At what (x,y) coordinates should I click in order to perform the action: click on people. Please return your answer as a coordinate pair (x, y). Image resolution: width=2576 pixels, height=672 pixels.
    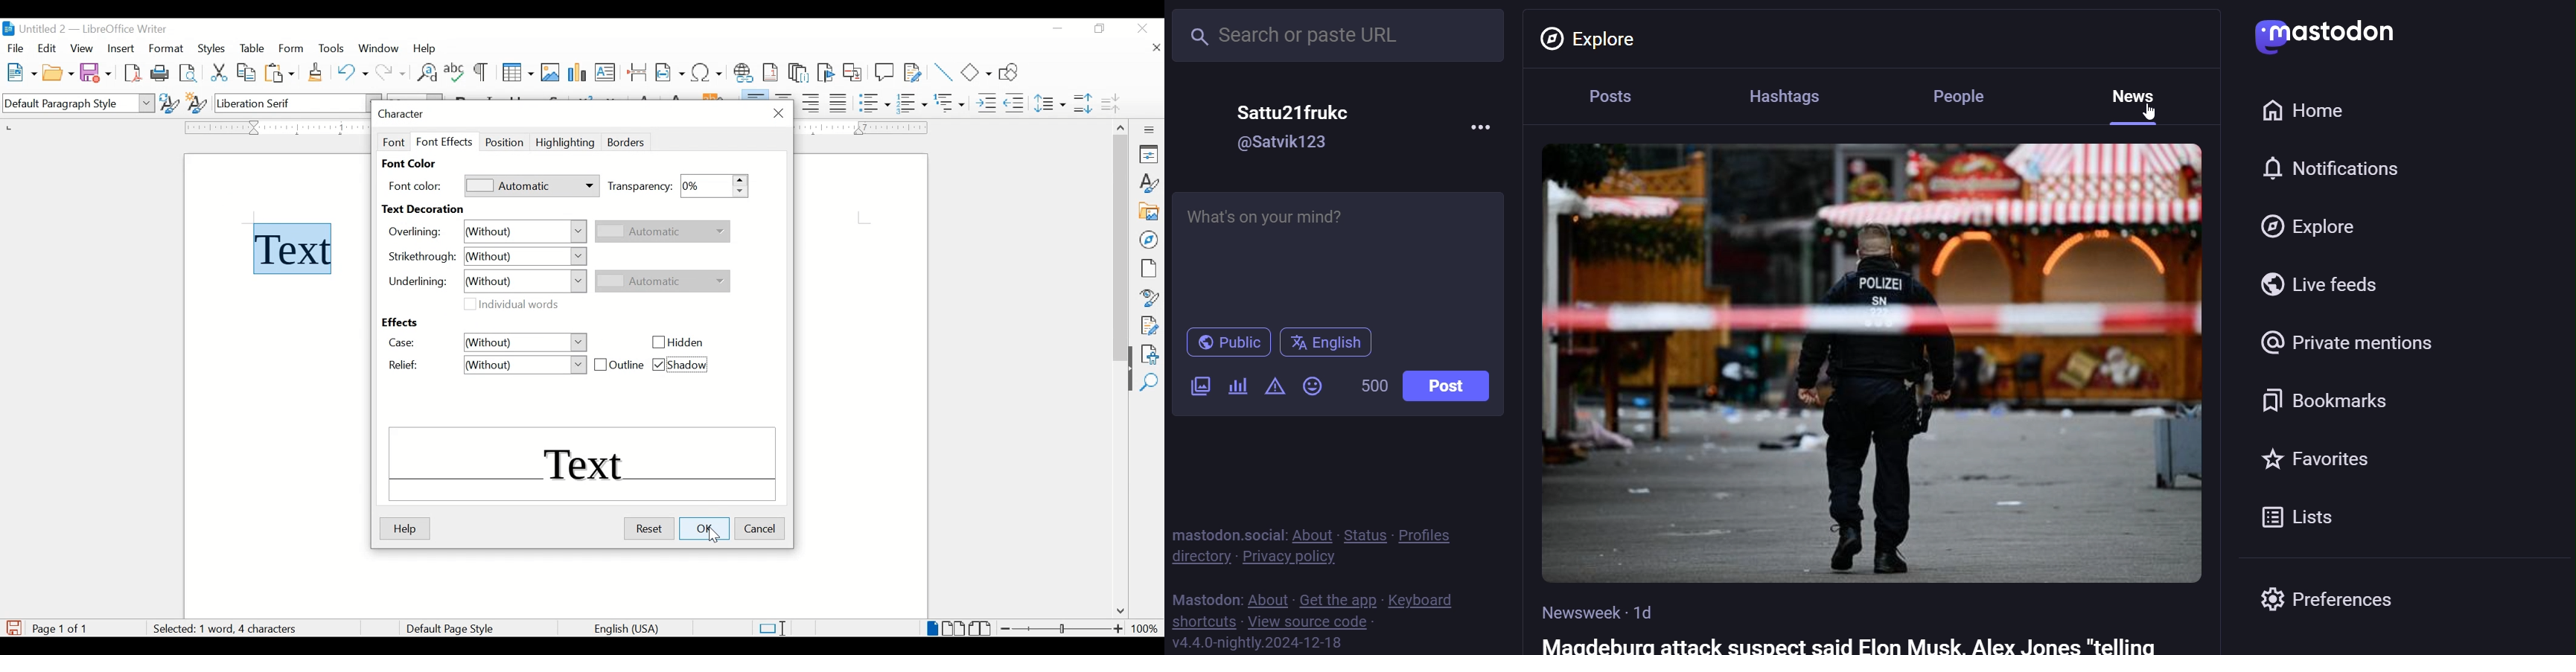
    Looking at the image, I should click on (1966, 95).